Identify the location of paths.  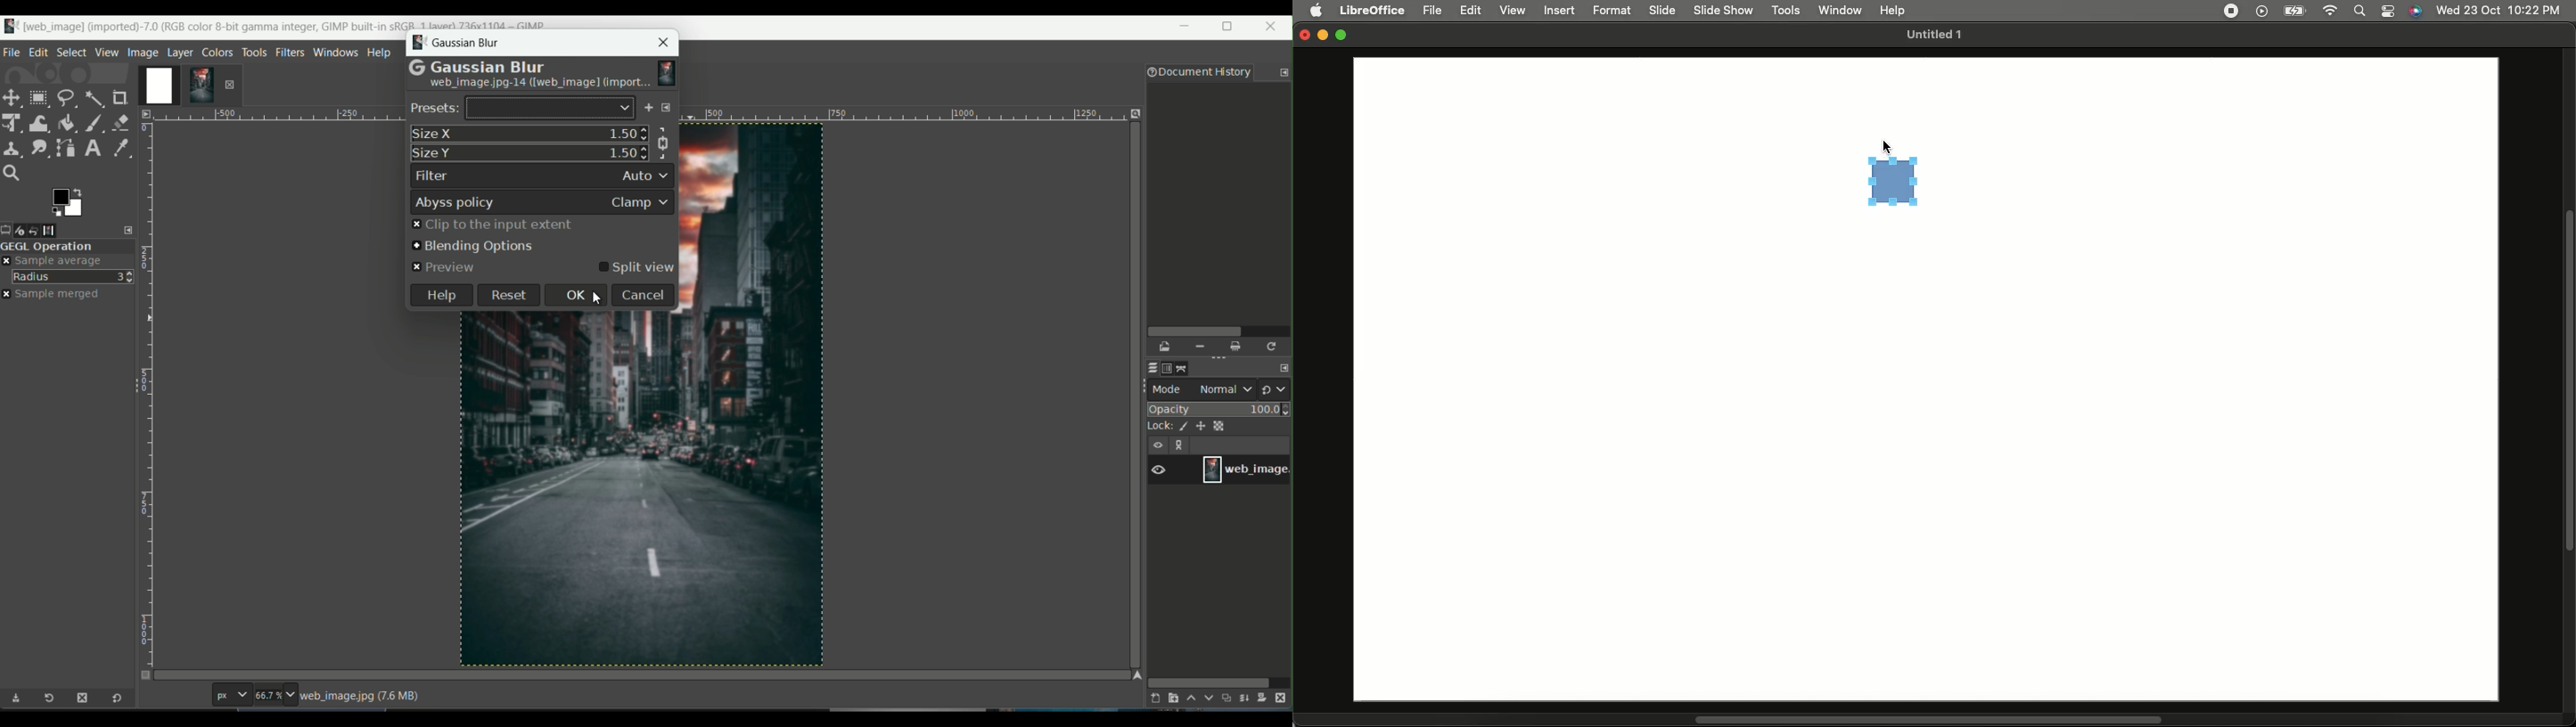
(1187, 367).